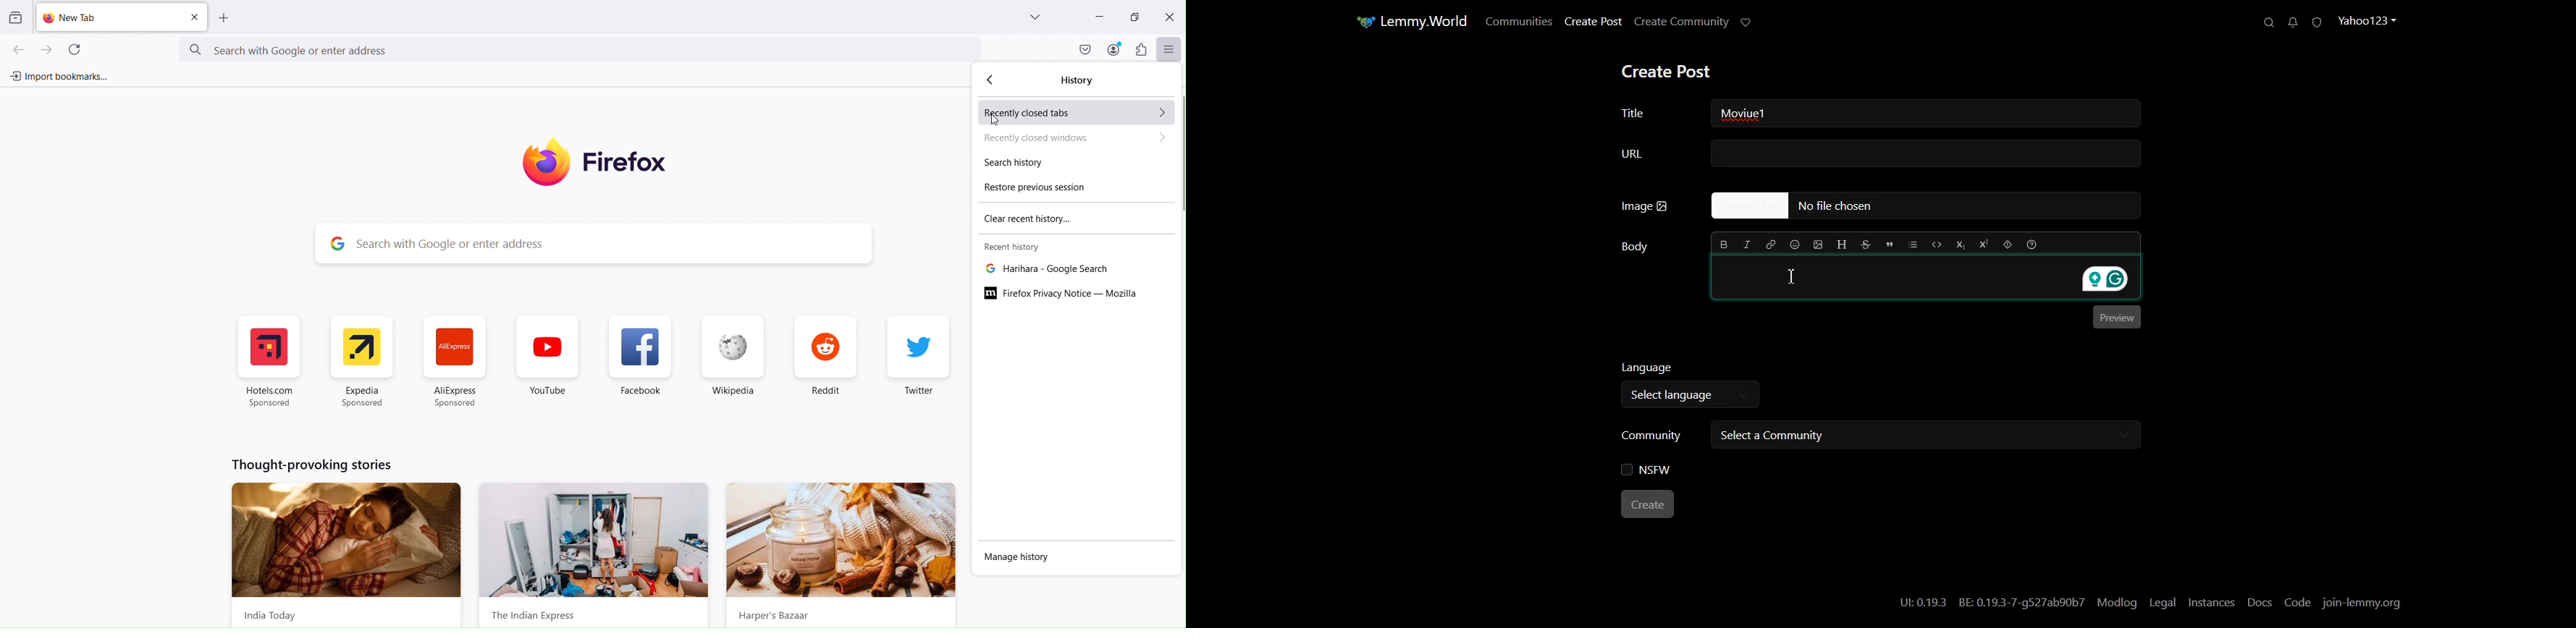 The height and width of the screenshot is (644, 2576). I want to click on Home Page, so click(1408, 22).